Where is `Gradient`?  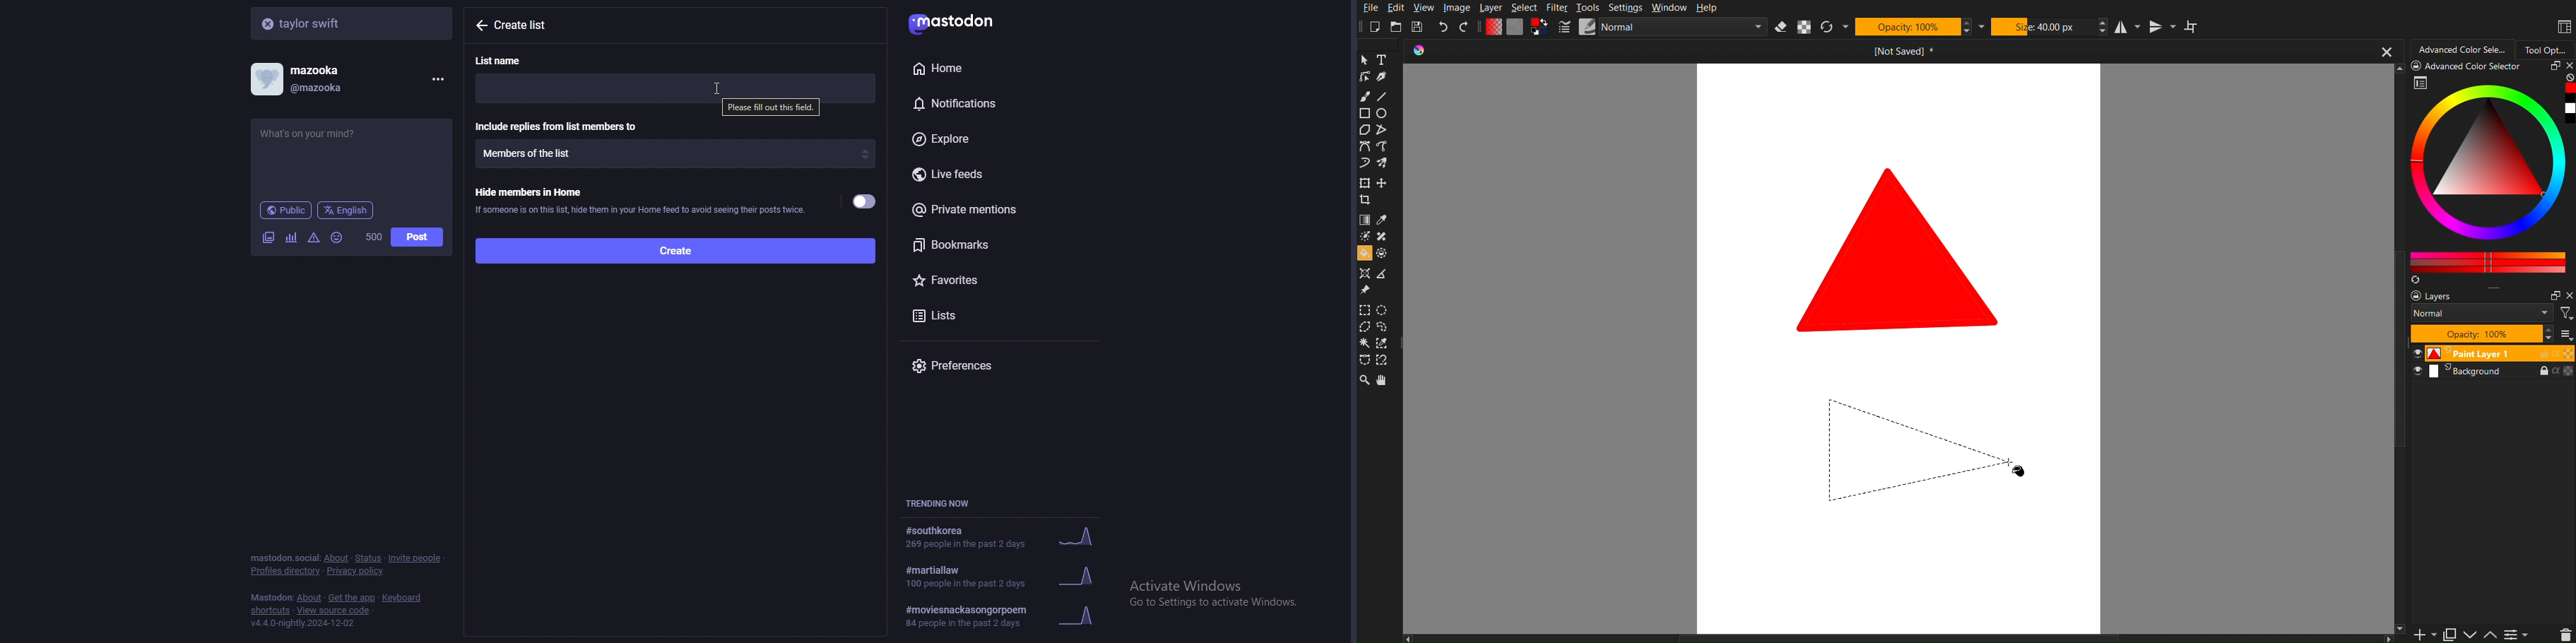
Gradient is located at coordinates (1364, 221).